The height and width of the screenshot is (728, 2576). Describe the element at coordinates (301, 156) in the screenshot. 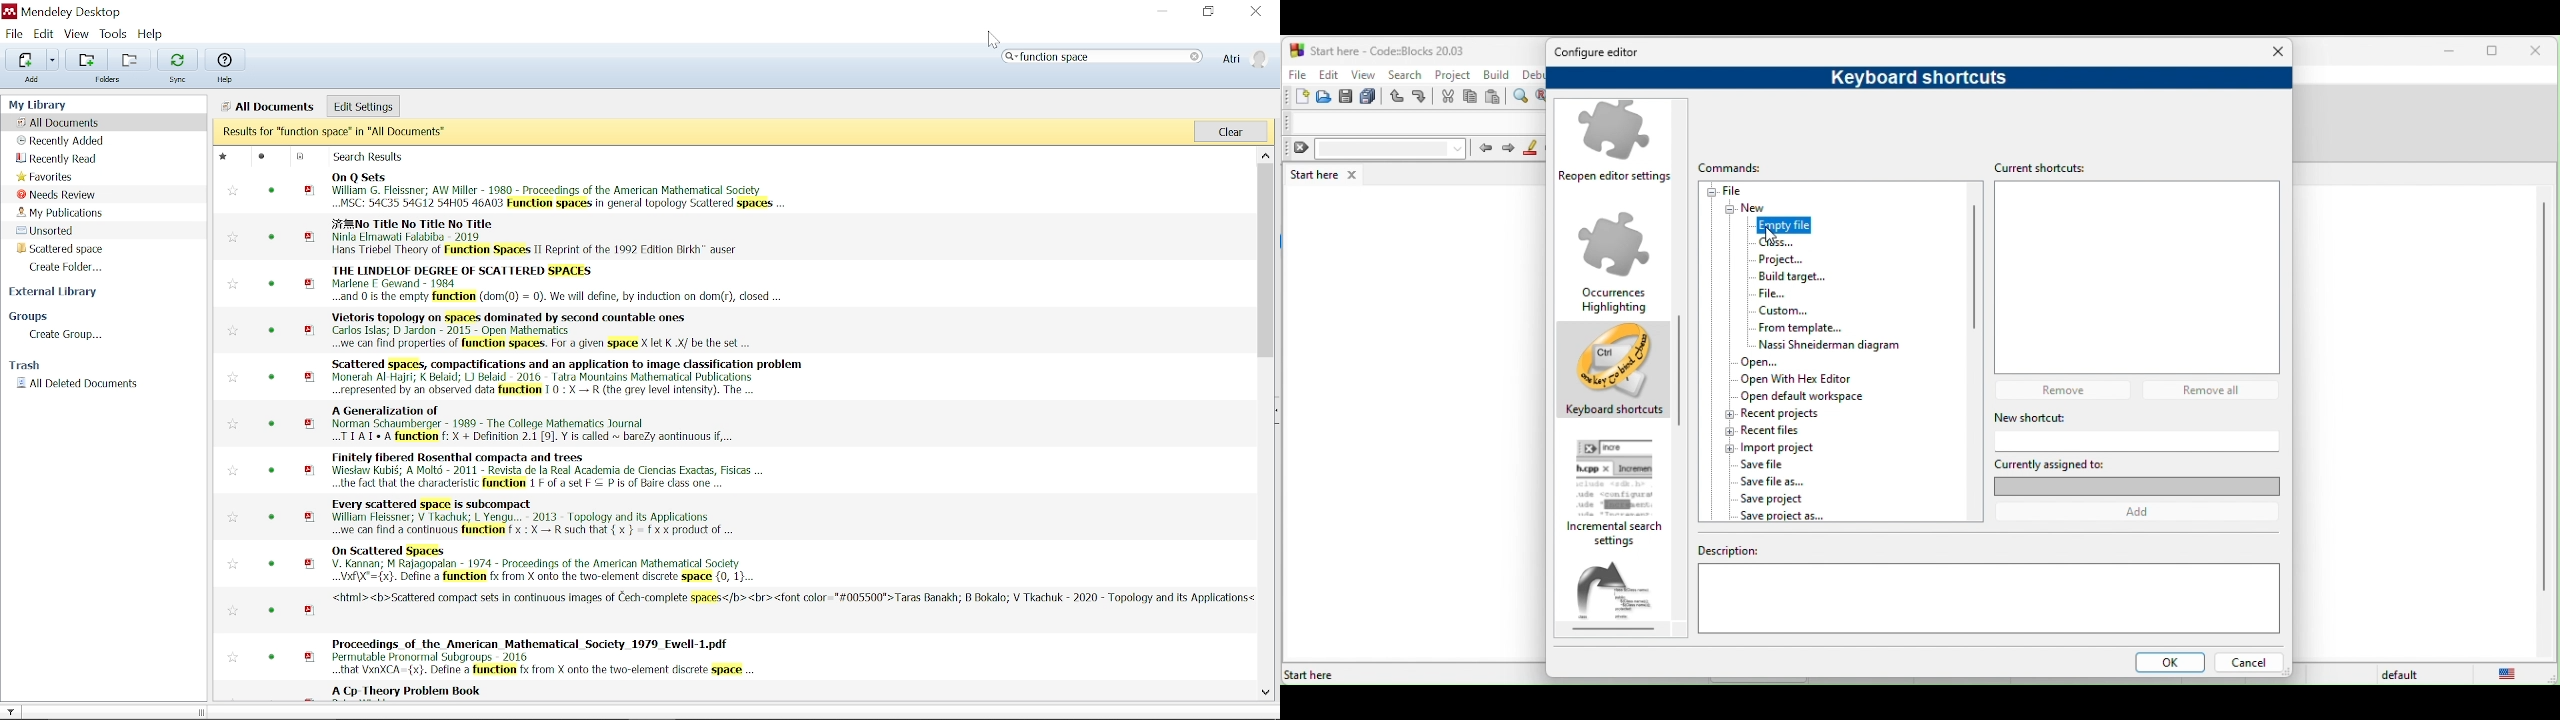

I see `Documents format` at that location.